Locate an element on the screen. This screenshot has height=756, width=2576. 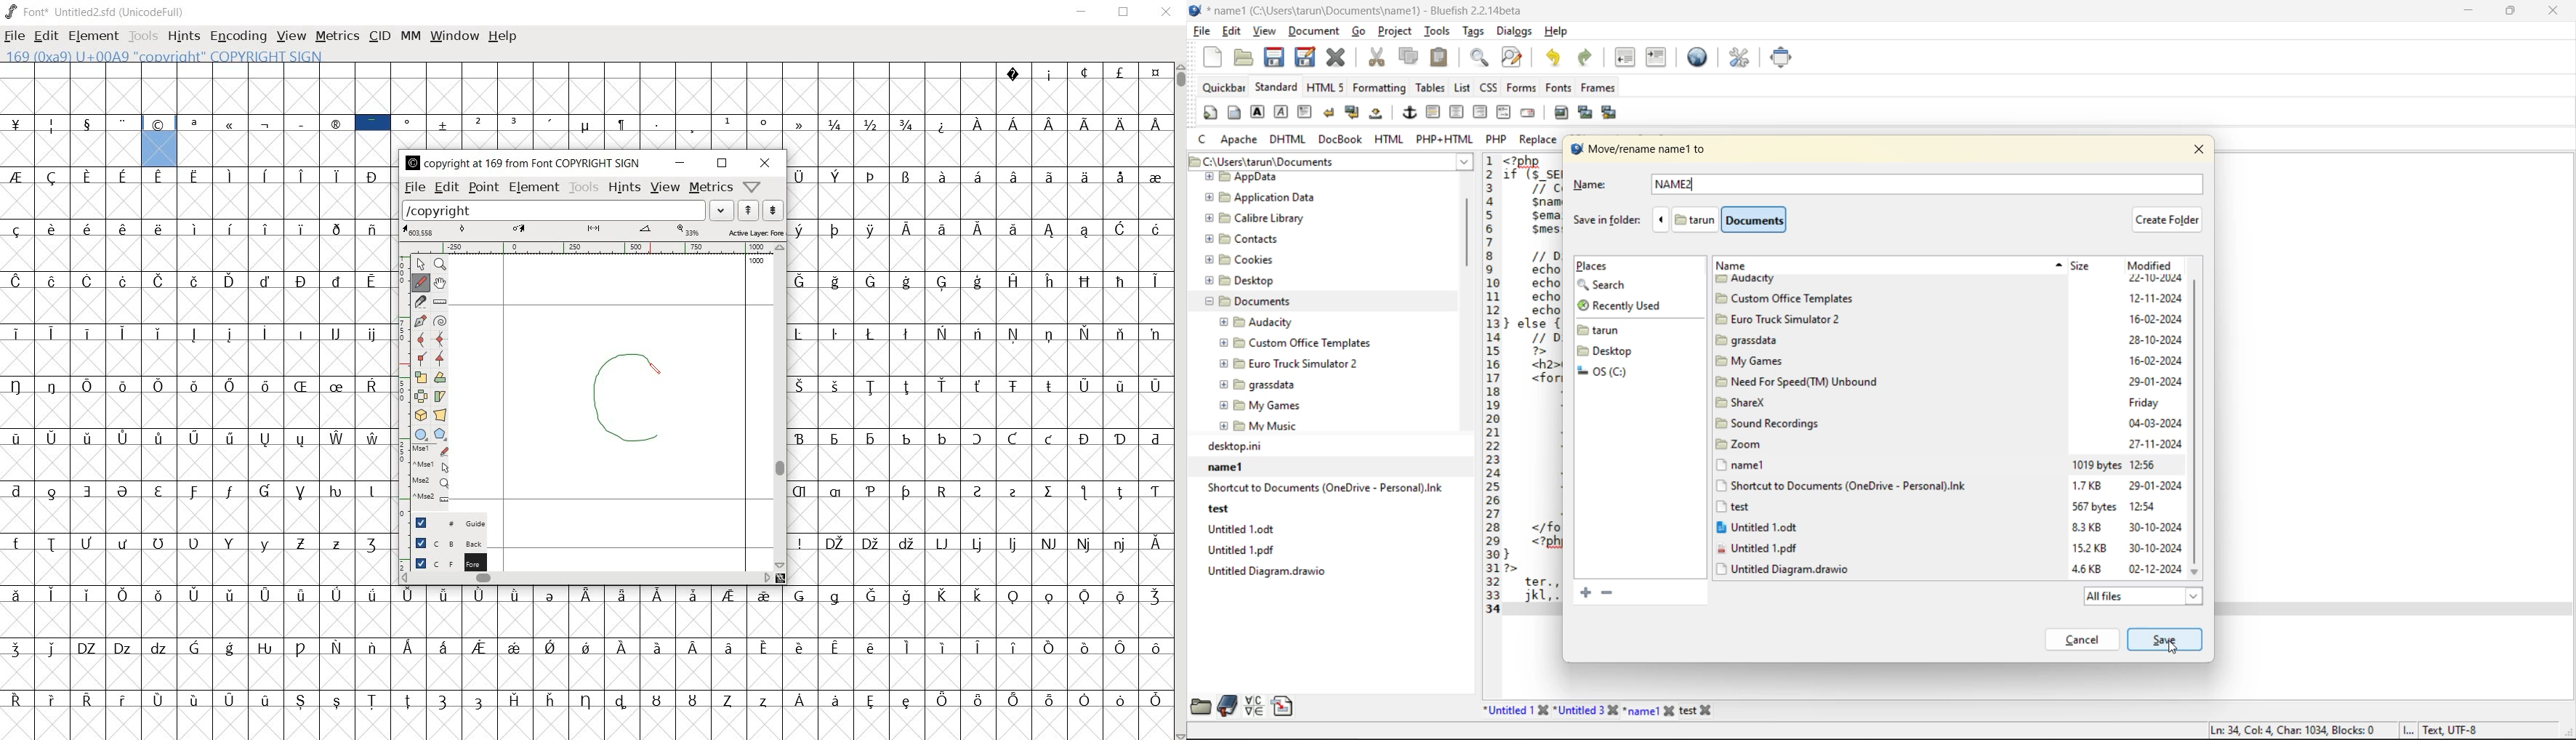
scale the selection is located at coordinates (421, 377).